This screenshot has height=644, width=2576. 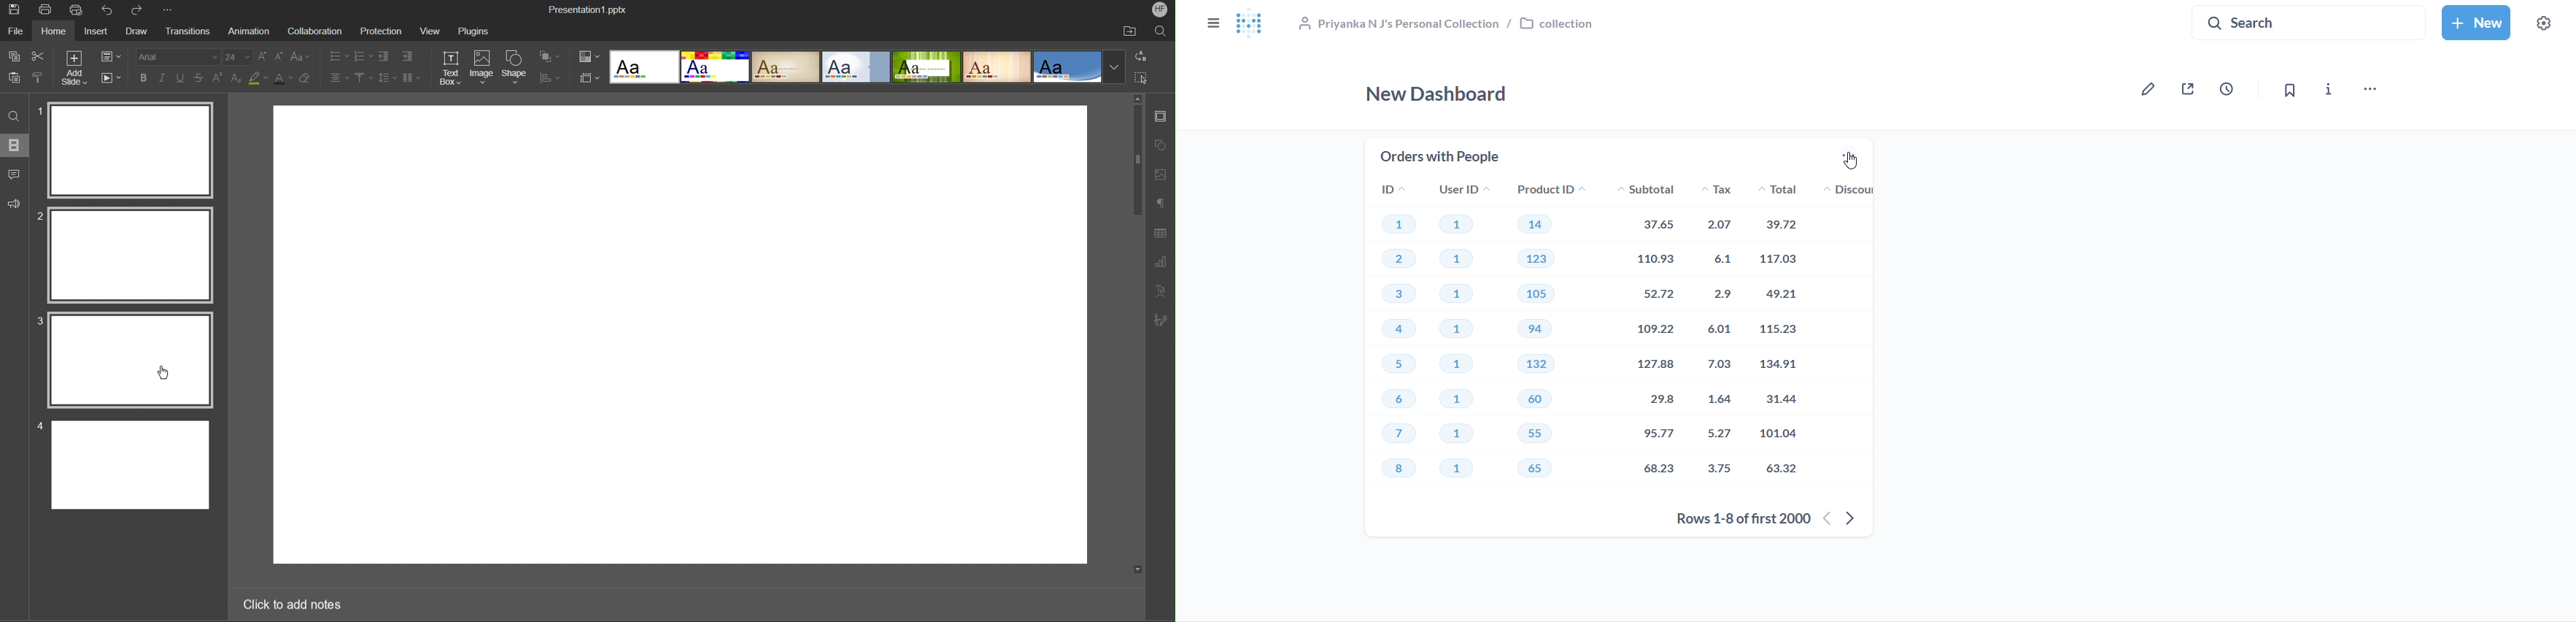 What do you see at coordinates (1162, 32) in the screenshot?
I see `Search` at bounding box center [1162, 32].